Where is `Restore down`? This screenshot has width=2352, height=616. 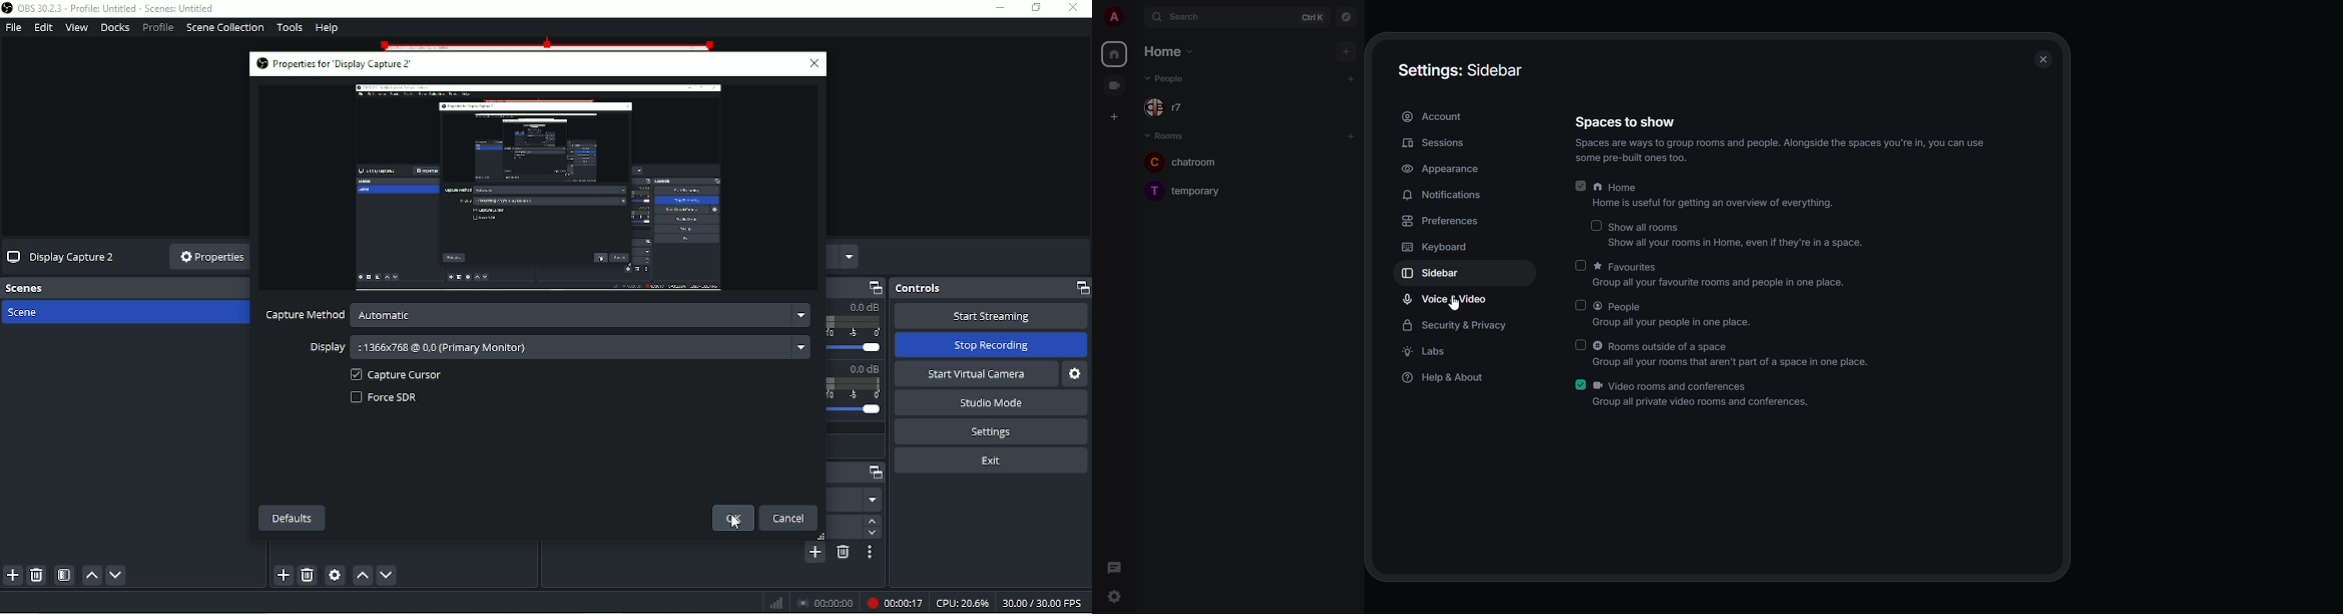 Restore down is located at coordinates (1036, 8).